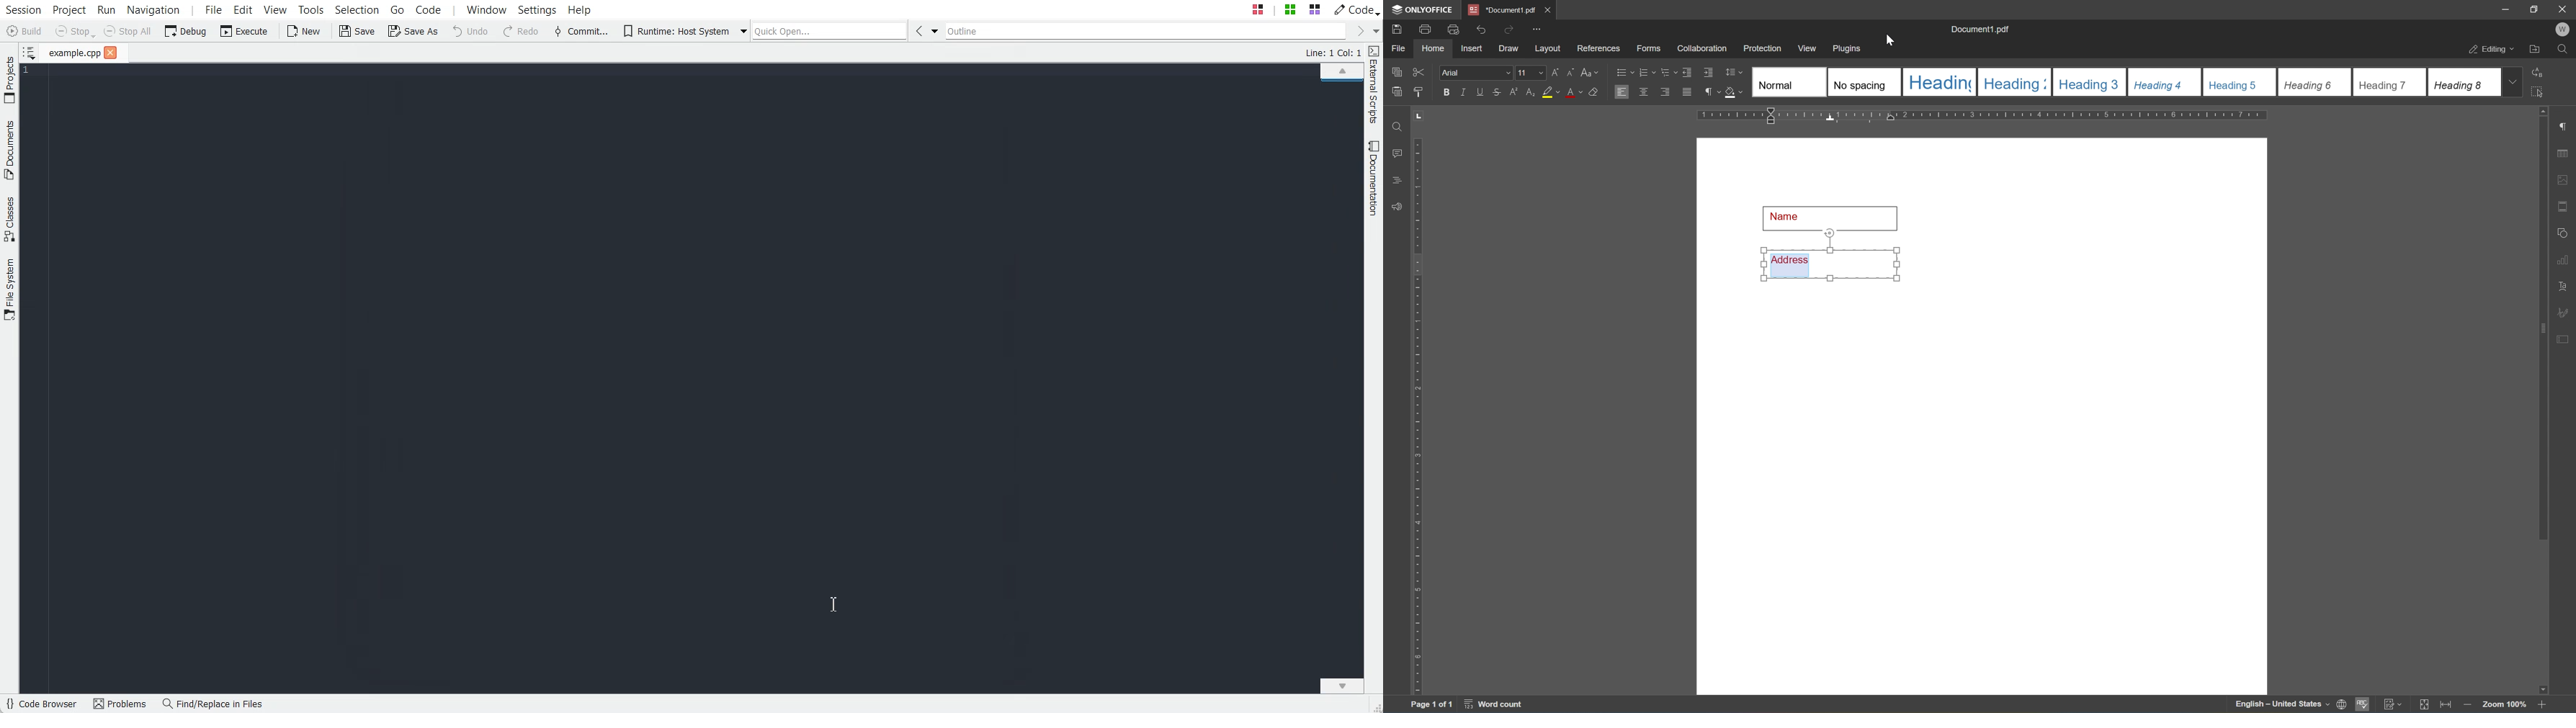 This screenshot has width=2576, height=728. What do you see at coordinates (1513, 94) in the screenshot?
I see `superscript` at bounding box center [1513, 94].